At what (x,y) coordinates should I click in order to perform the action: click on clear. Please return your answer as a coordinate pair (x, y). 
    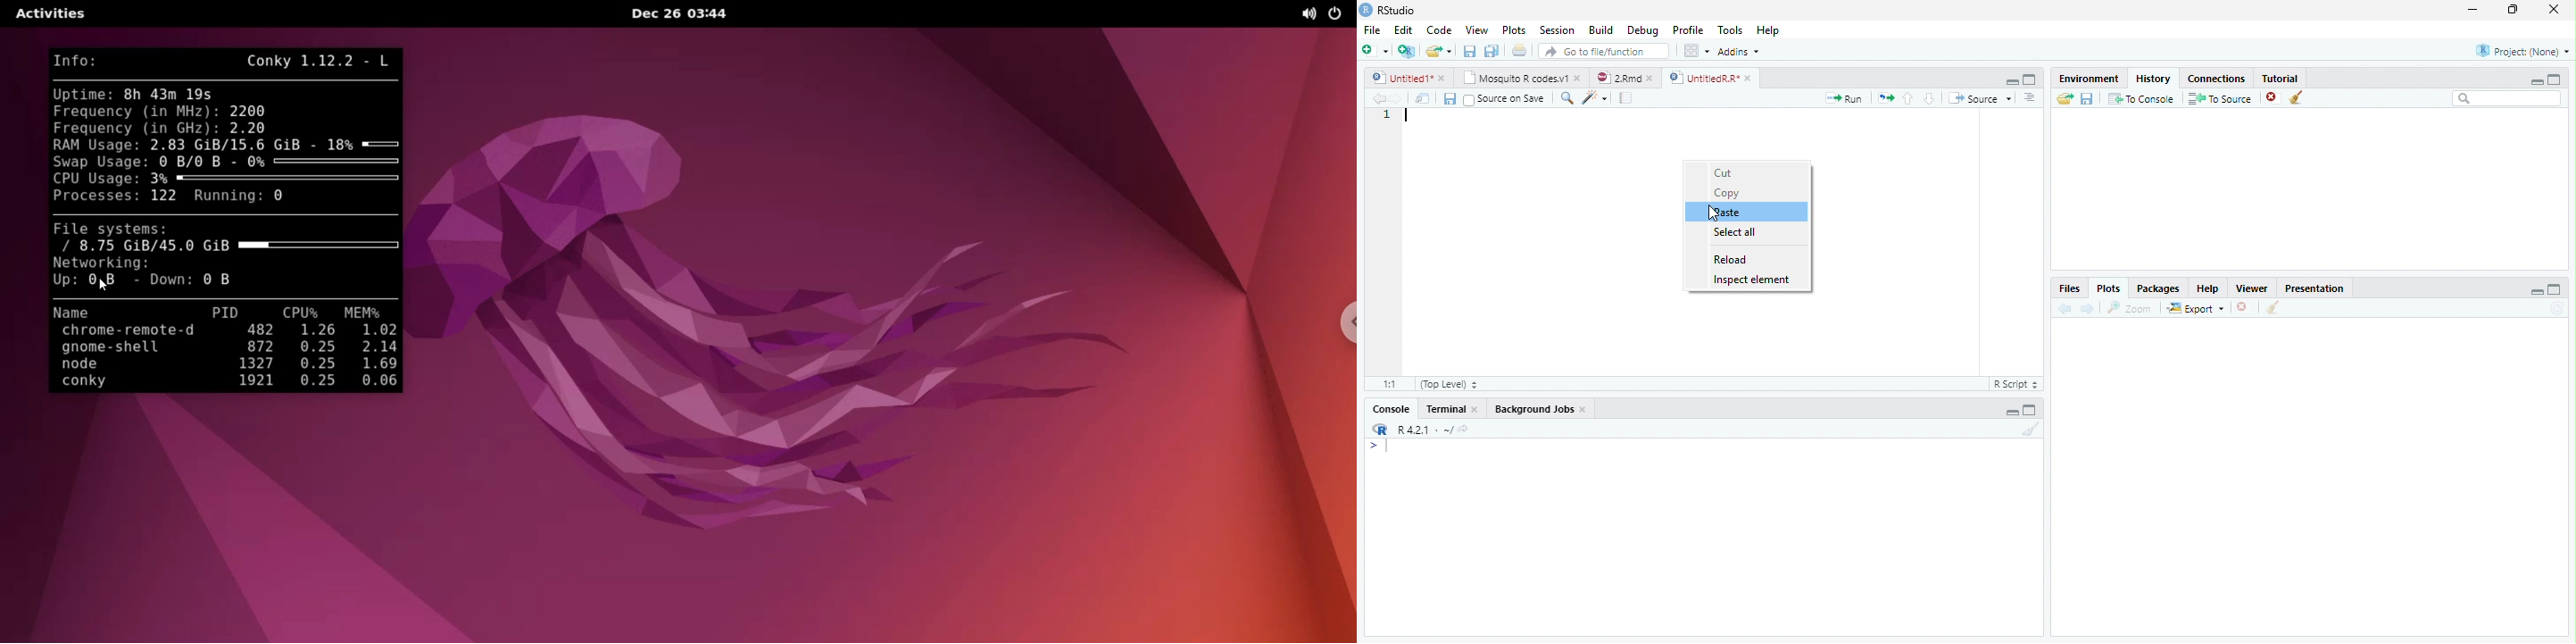
    Looking at the image, I should click on (2273, 309).